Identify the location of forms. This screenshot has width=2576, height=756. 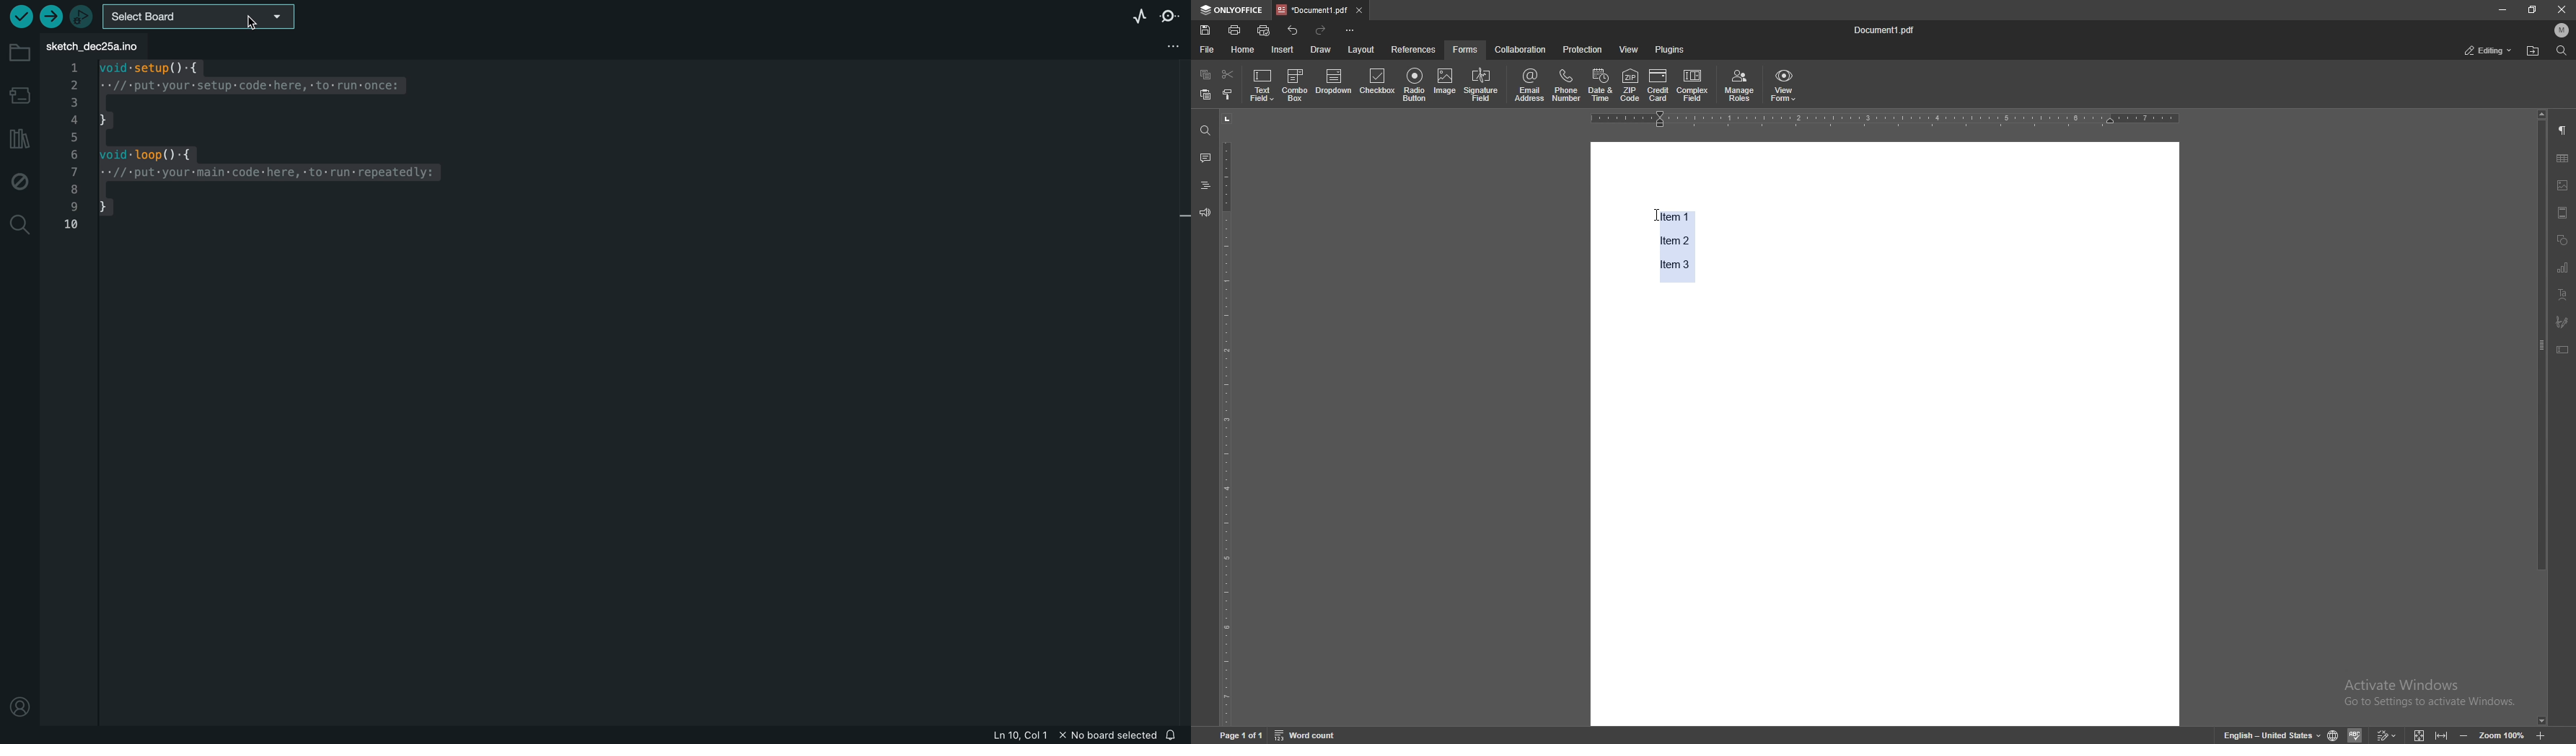
(1466, 50).